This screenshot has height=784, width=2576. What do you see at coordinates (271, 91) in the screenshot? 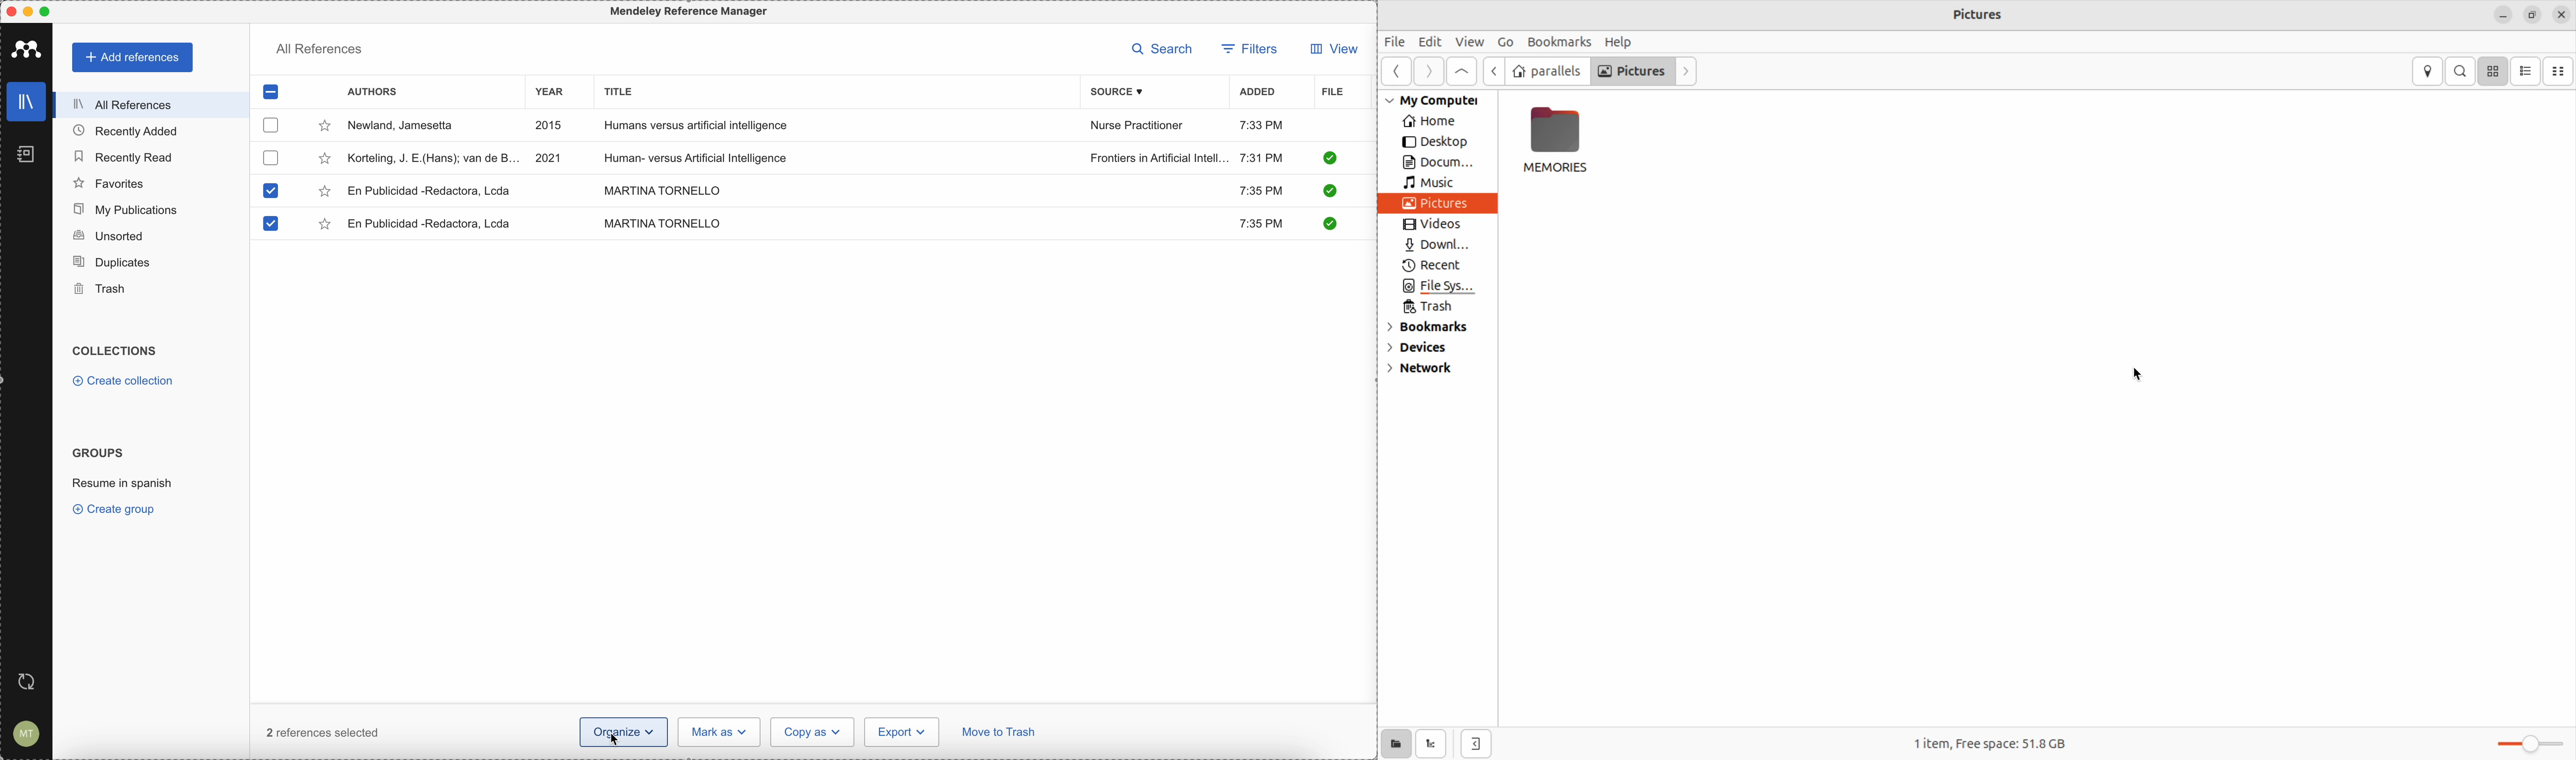
I see `checkbox selected` at bounding box center [271, 91].